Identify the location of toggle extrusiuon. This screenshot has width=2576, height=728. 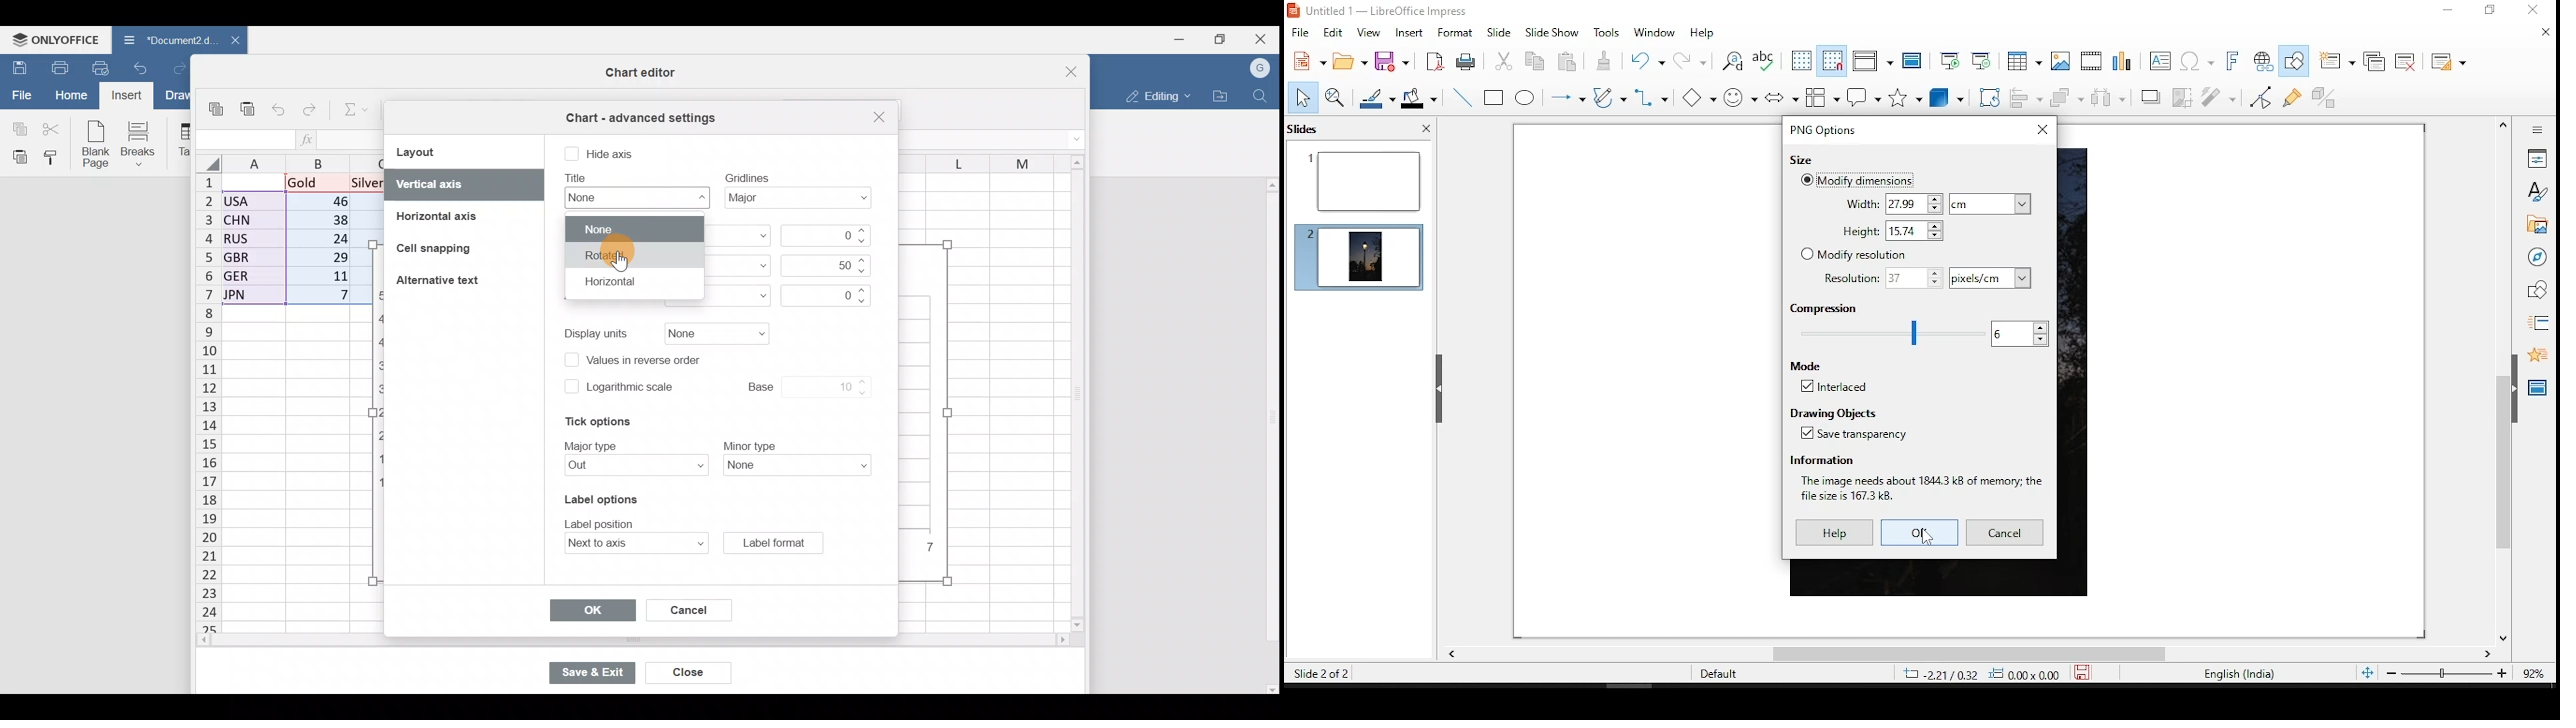
(2330, 96).